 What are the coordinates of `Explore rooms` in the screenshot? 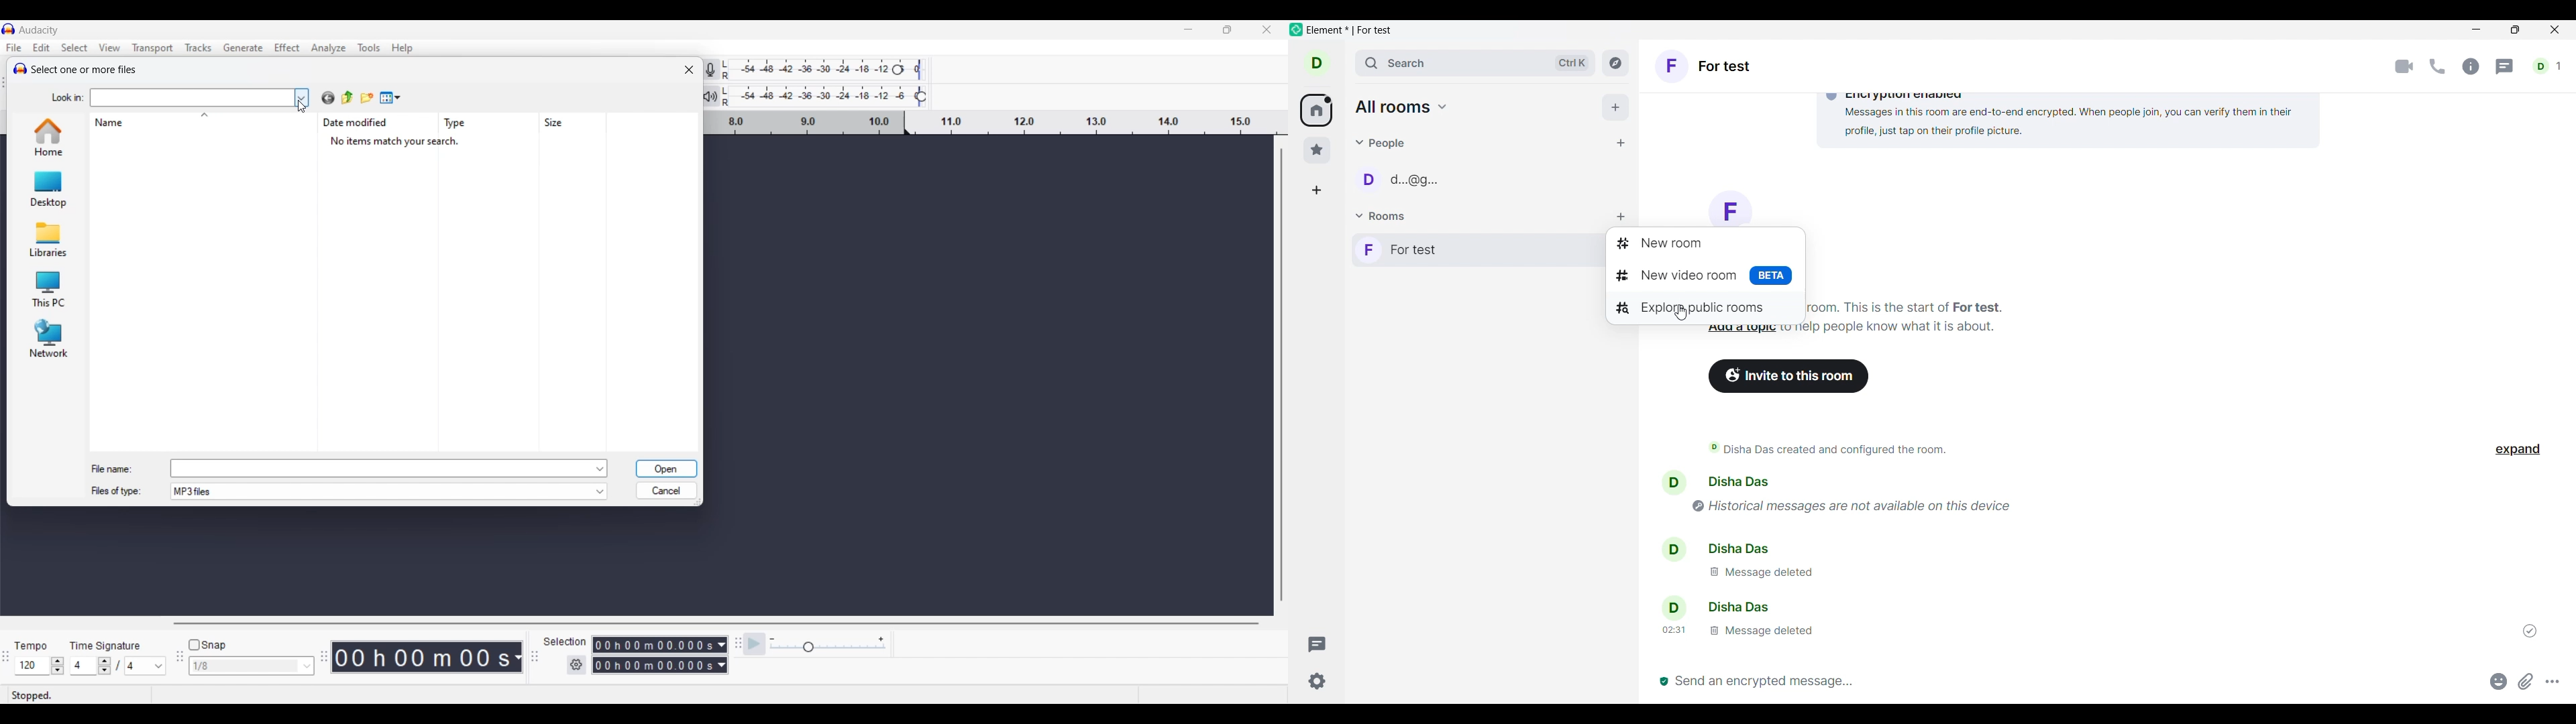 It's located at (1615, 63).